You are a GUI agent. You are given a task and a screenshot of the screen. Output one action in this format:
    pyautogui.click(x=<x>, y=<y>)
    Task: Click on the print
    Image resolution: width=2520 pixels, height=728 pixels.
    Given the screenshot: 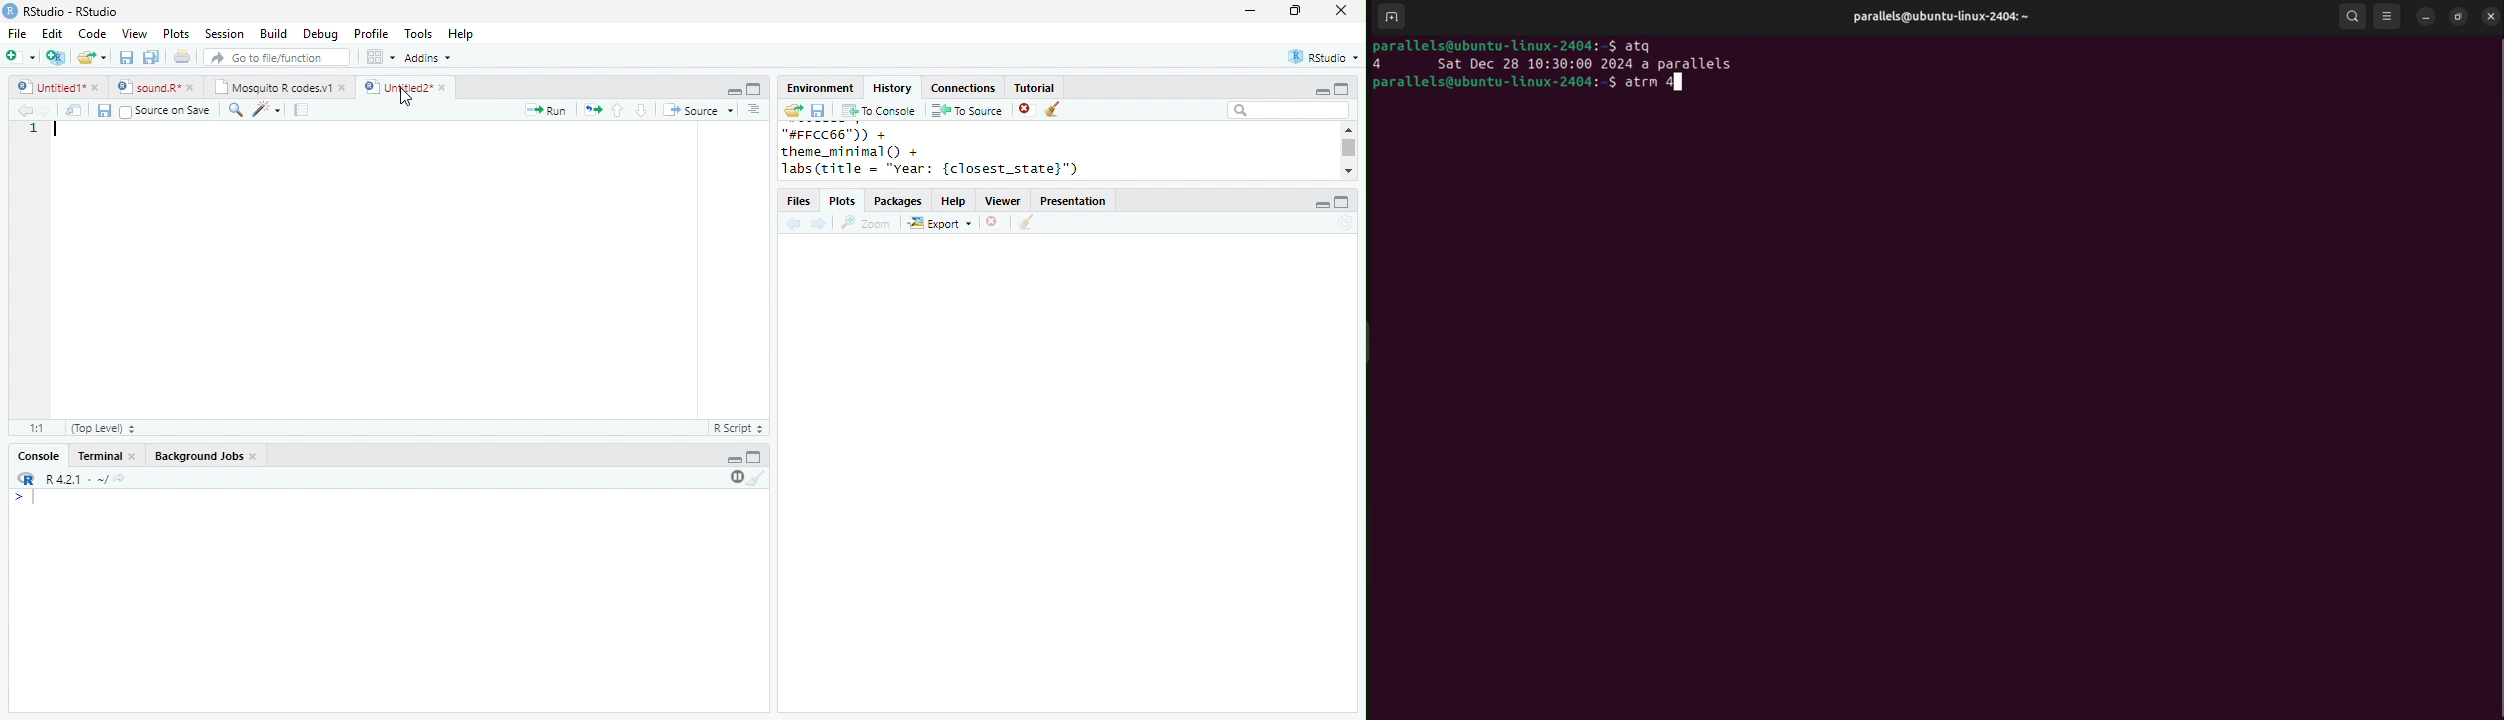 What is the action you would take?
    pyautogui.click(x=181, y=56)
    